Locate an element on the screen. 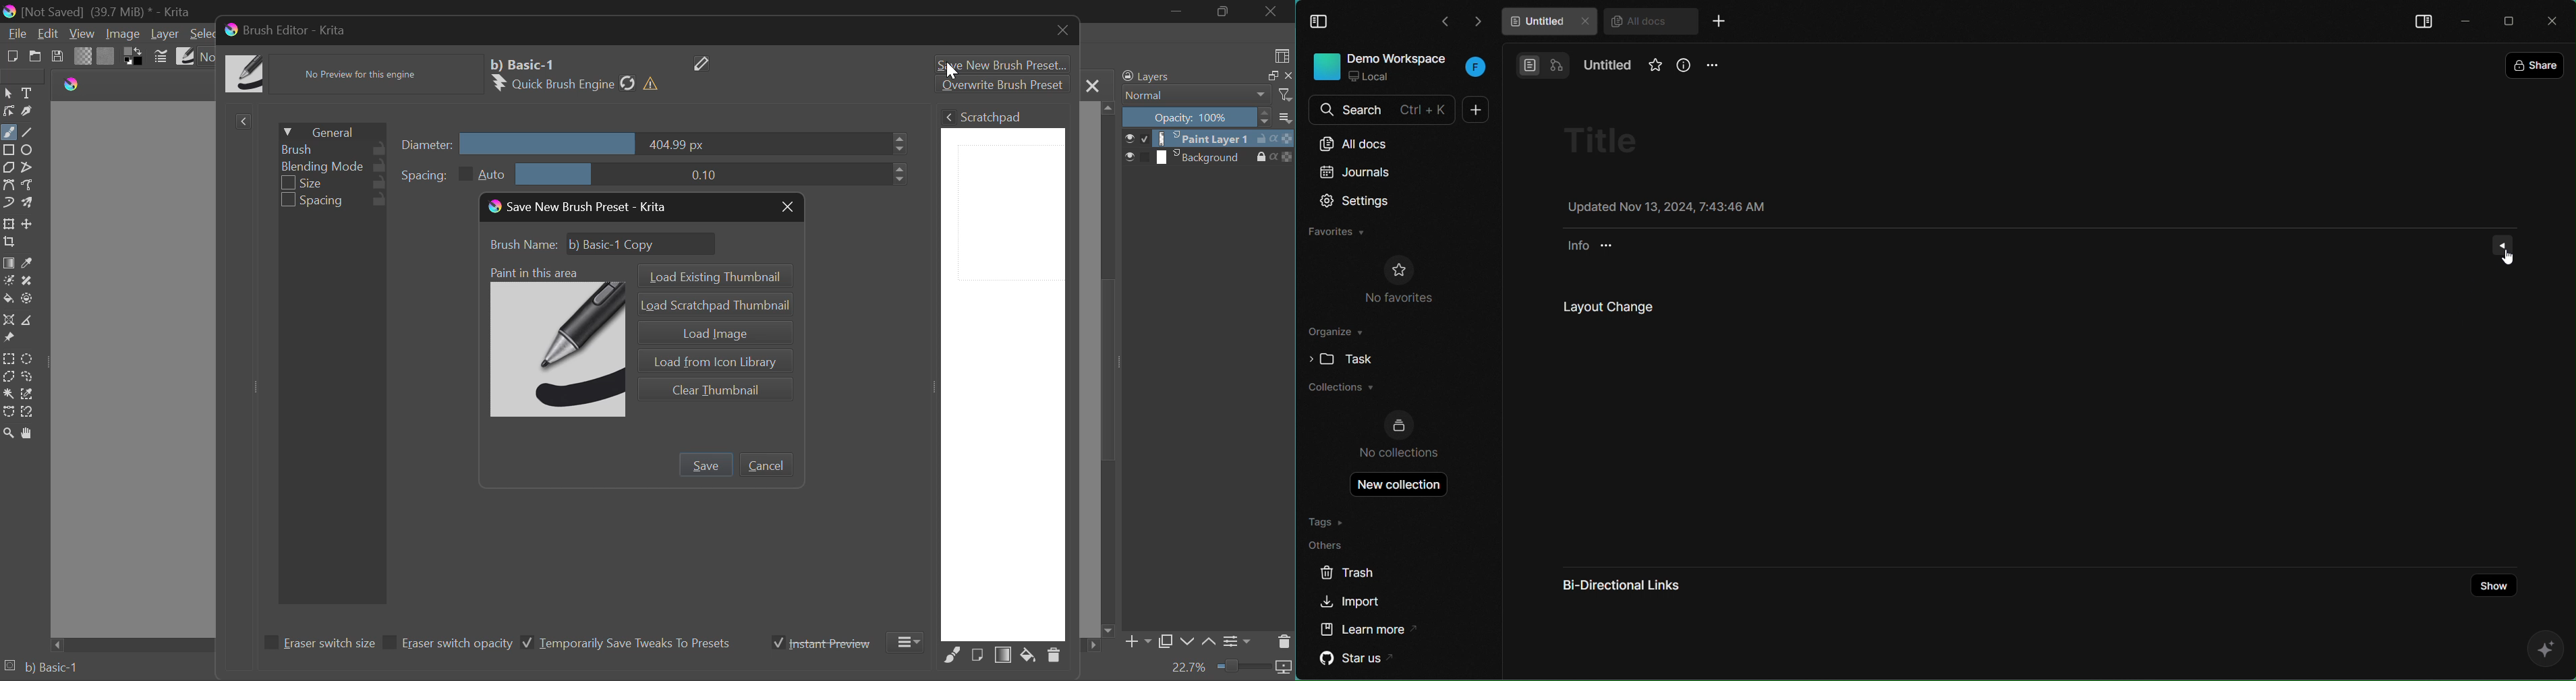 This screenshot has height=700, width=2576. Eraser switch opacity is located at coordinates (449, 644).